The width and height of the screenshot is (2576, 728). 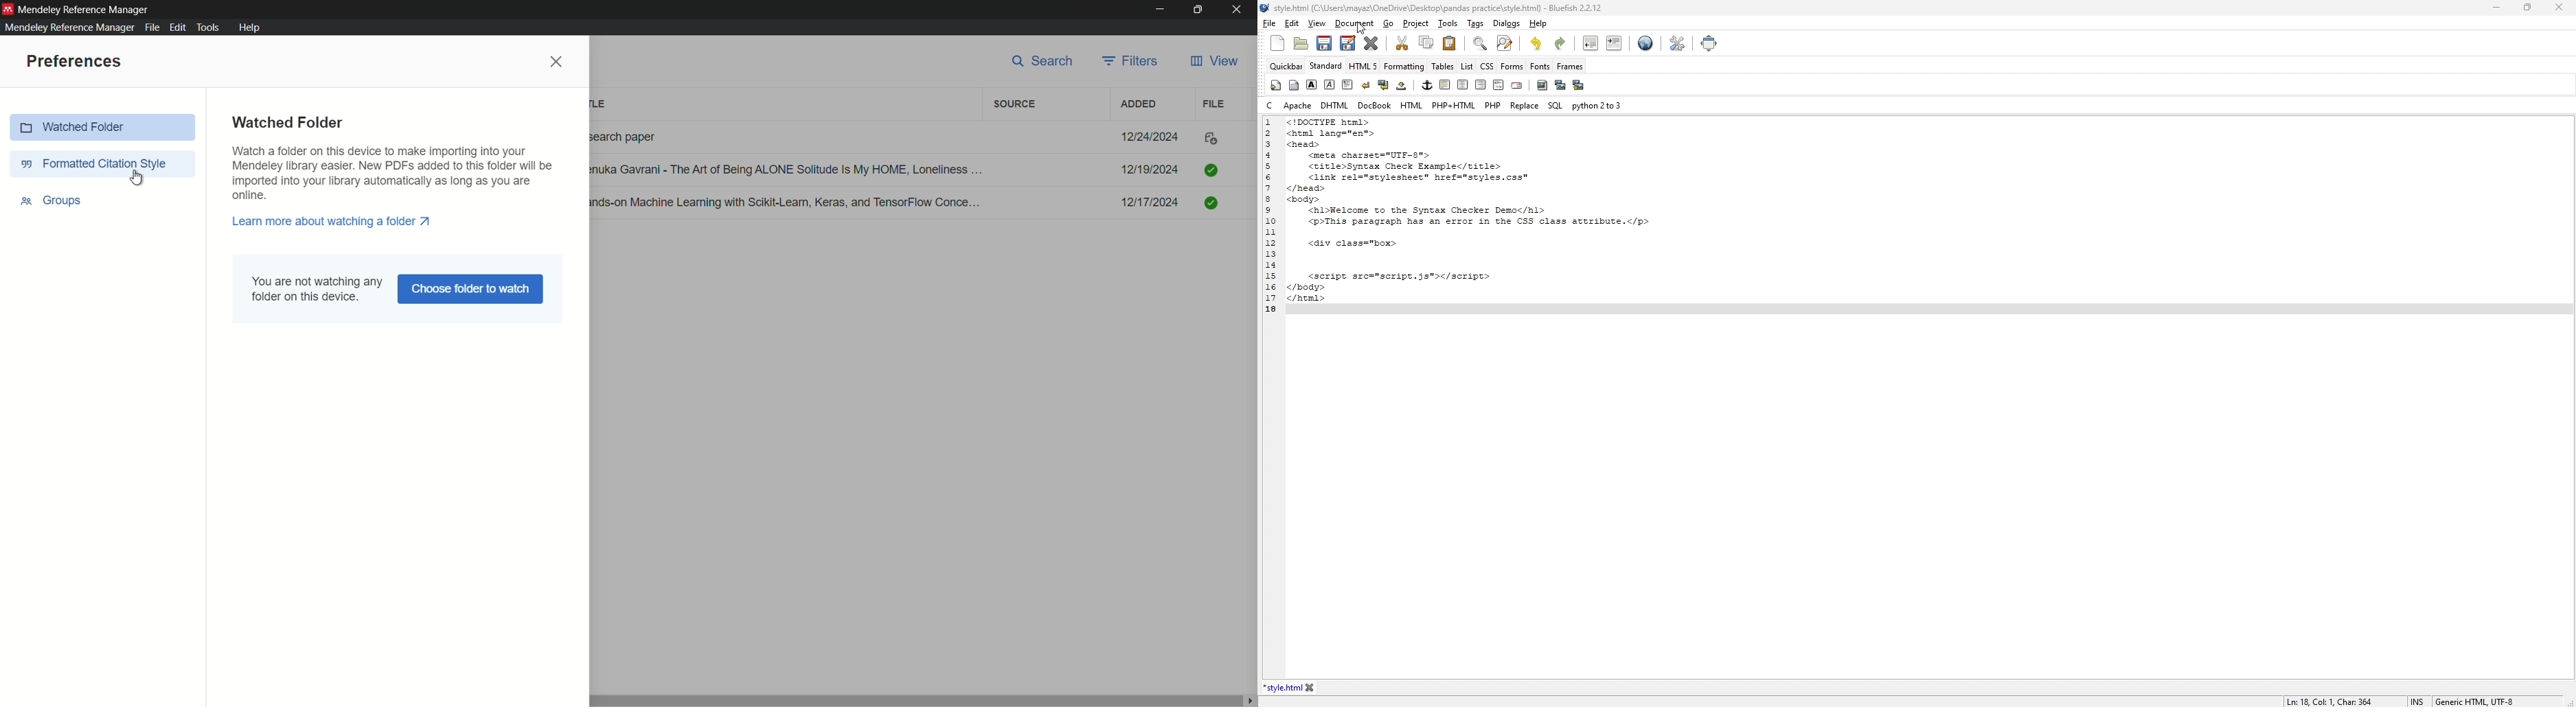 What do you see at coordinates (67, 27) in the screenshot?
I see `mendeley reference manager` at bounding box center [67, 27].